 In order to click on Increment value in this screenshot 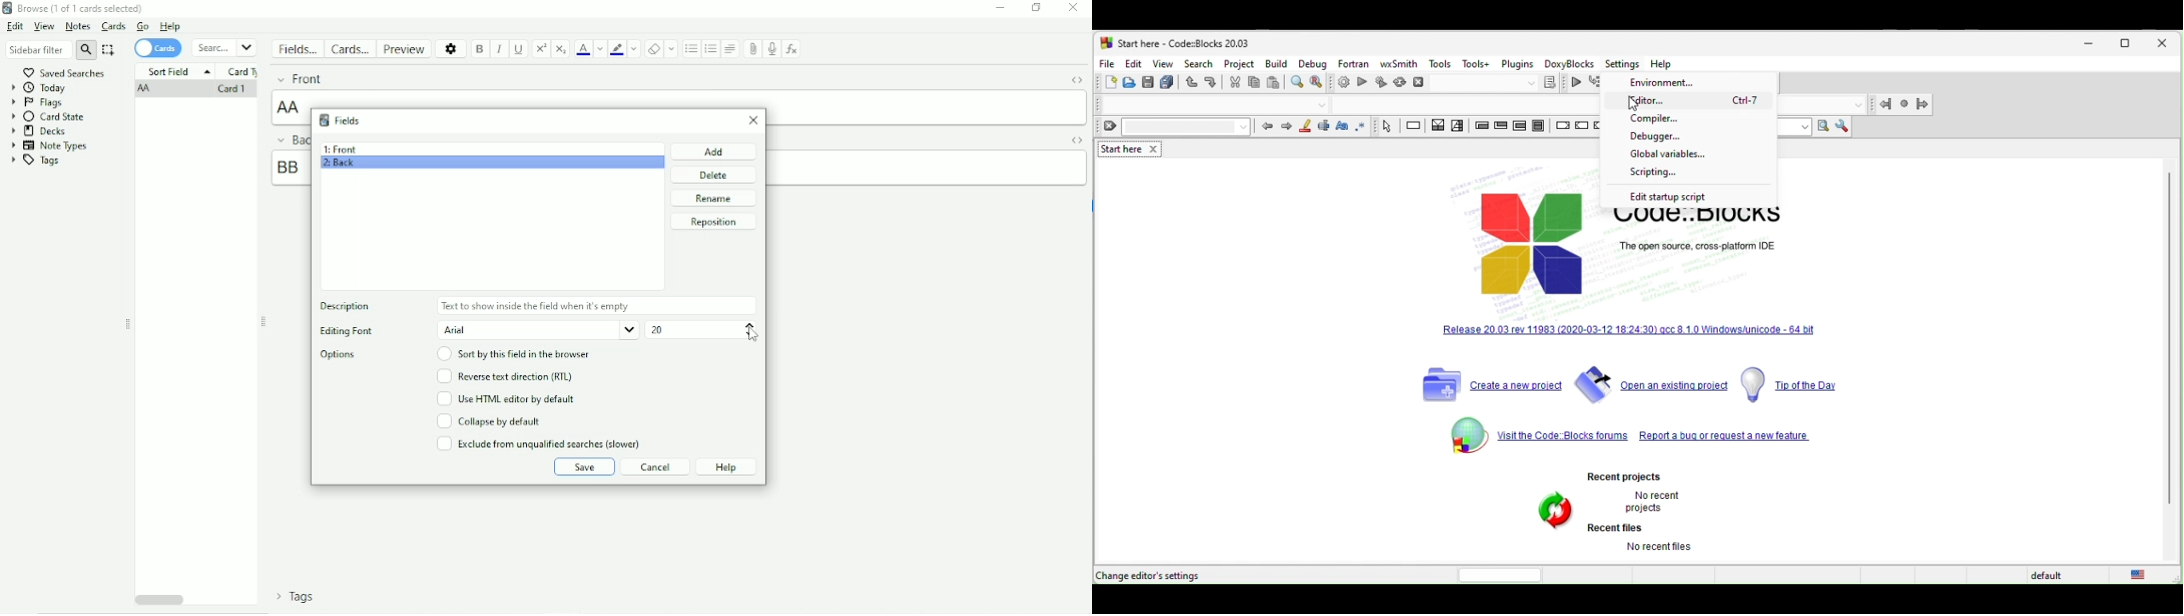, I will do `click(750, 325)`.